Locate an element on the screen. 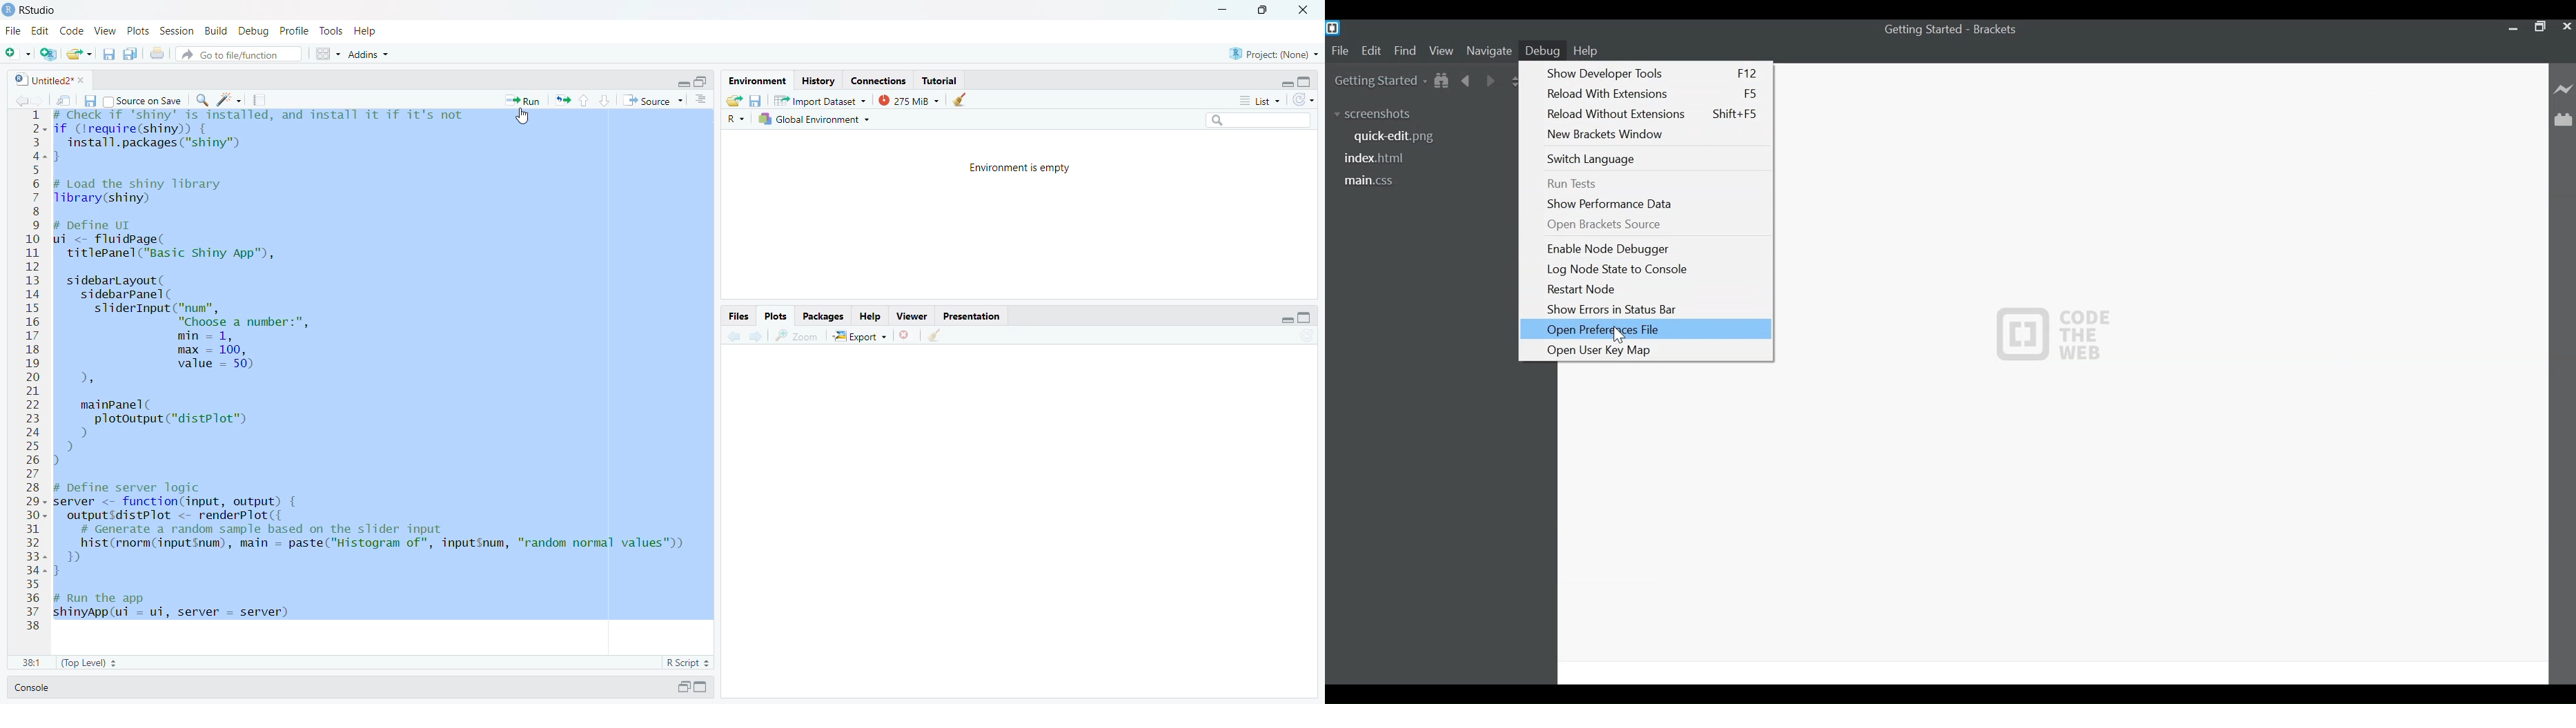  Connections is located at coordinates (878, 81).